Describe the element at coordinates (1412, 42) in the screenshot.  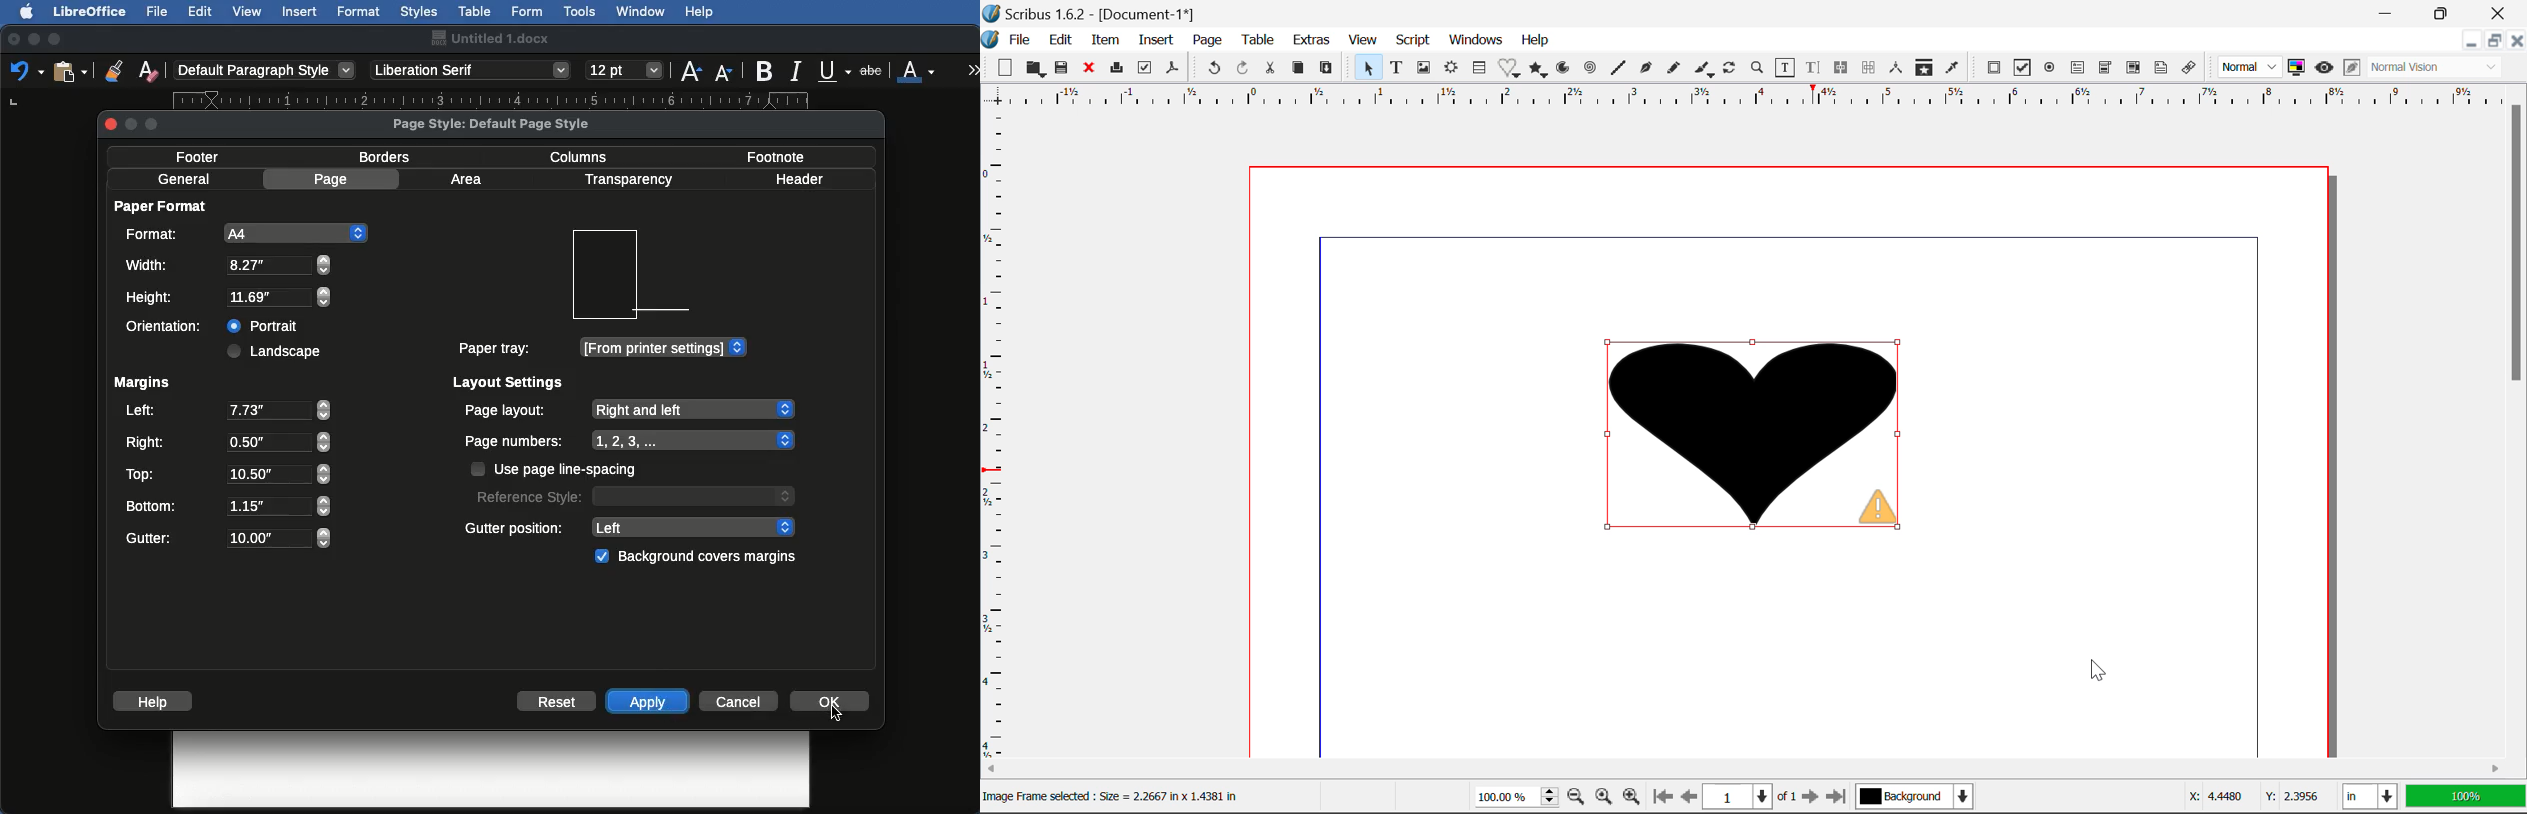
I see `Script` at that location.